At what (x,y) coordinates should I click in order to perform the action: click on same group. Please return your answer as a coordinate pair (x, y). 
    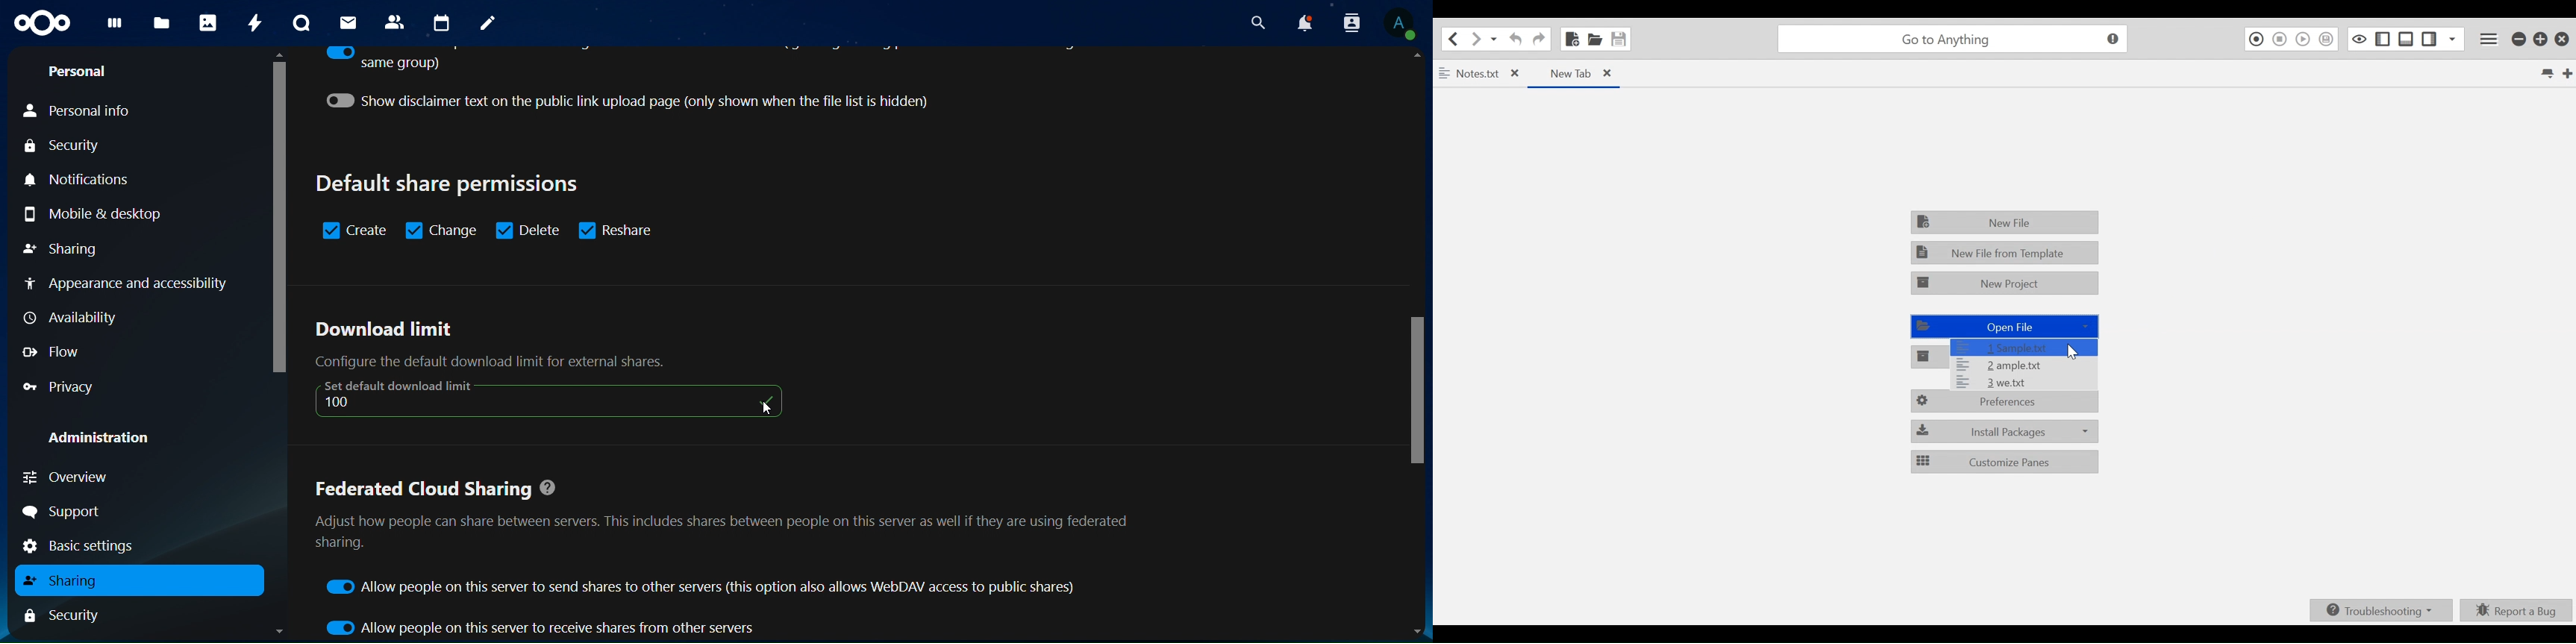
    Looking at the image, I should click on (382, 60).